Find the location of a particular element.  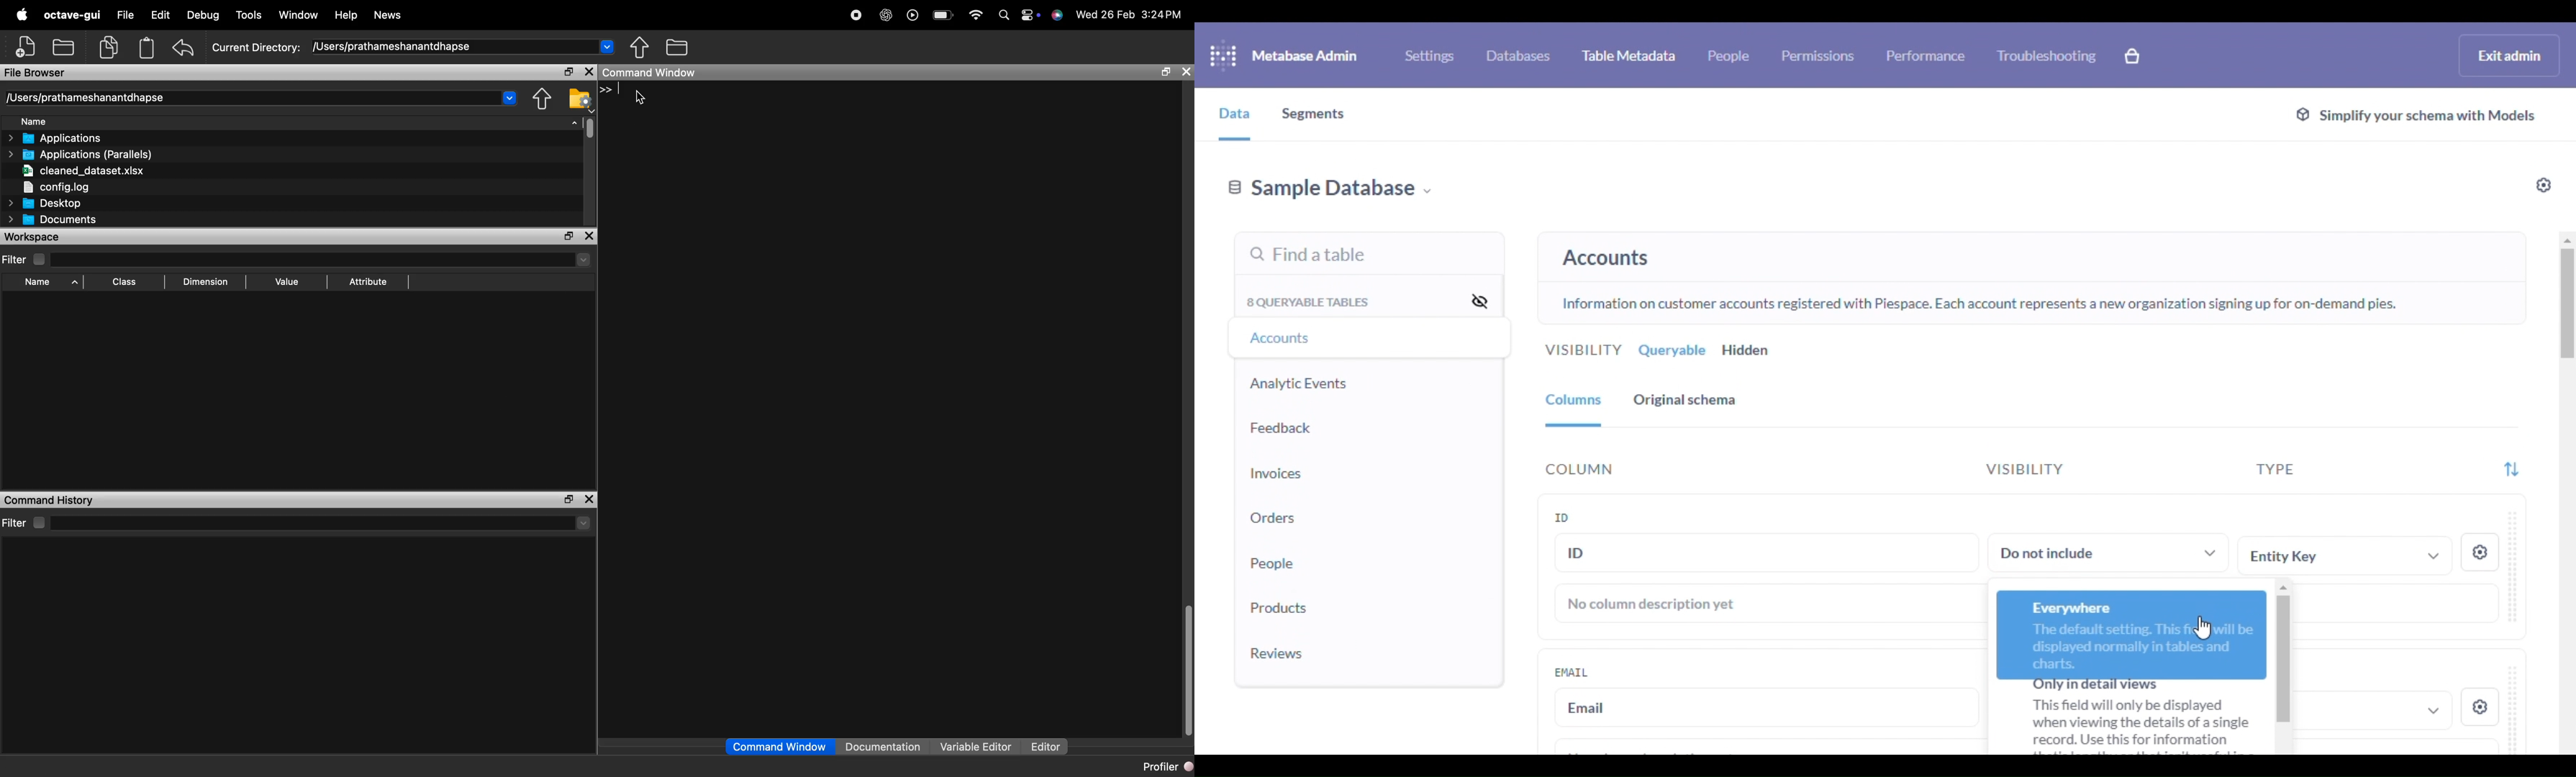

simplify your schema with models is located at coordinates (2415, 117).